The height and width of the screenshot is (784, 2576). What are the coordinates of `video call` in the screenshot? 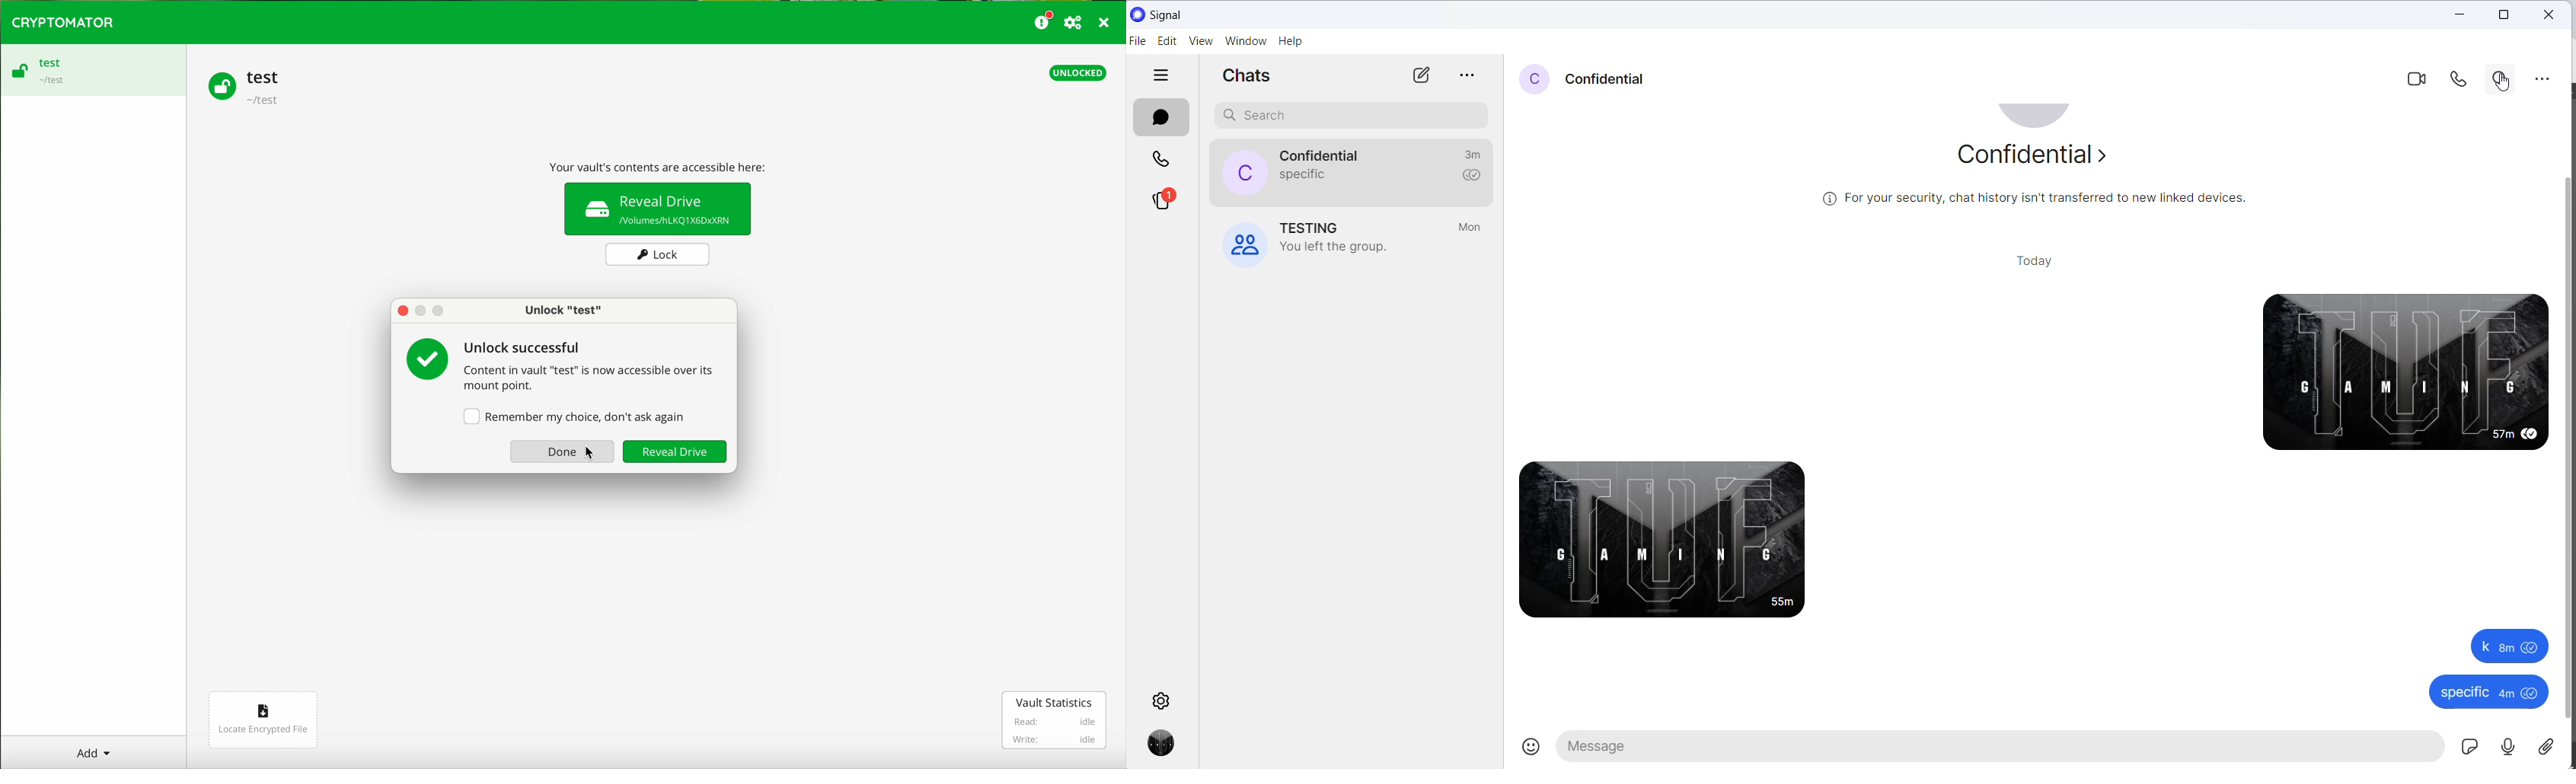 It's located at (2417, 80).